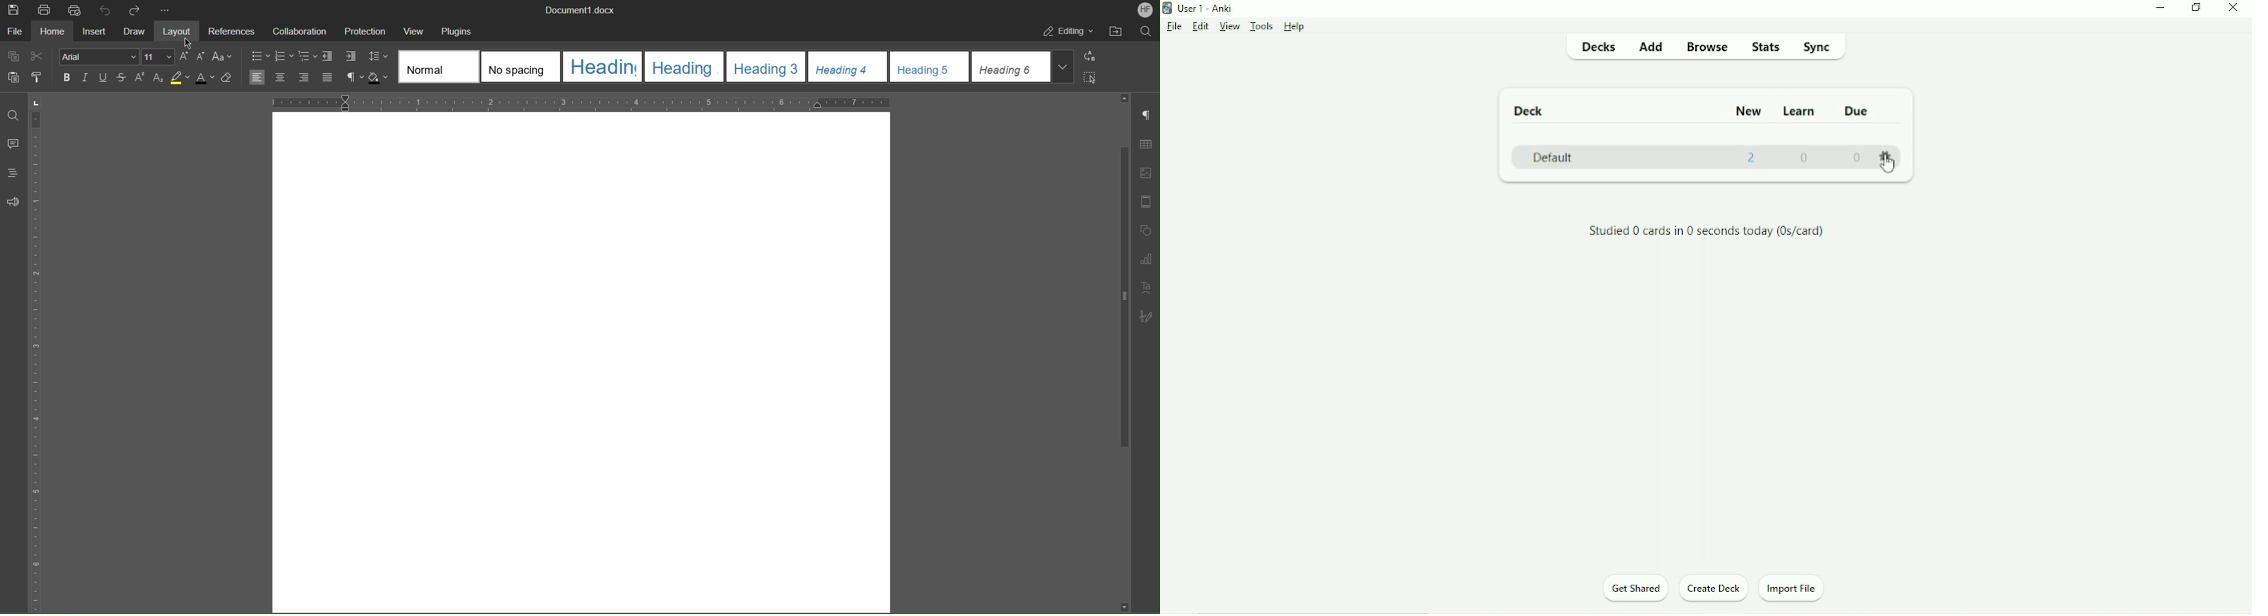  I want to click on Increase Font Size, so click(185, 57).